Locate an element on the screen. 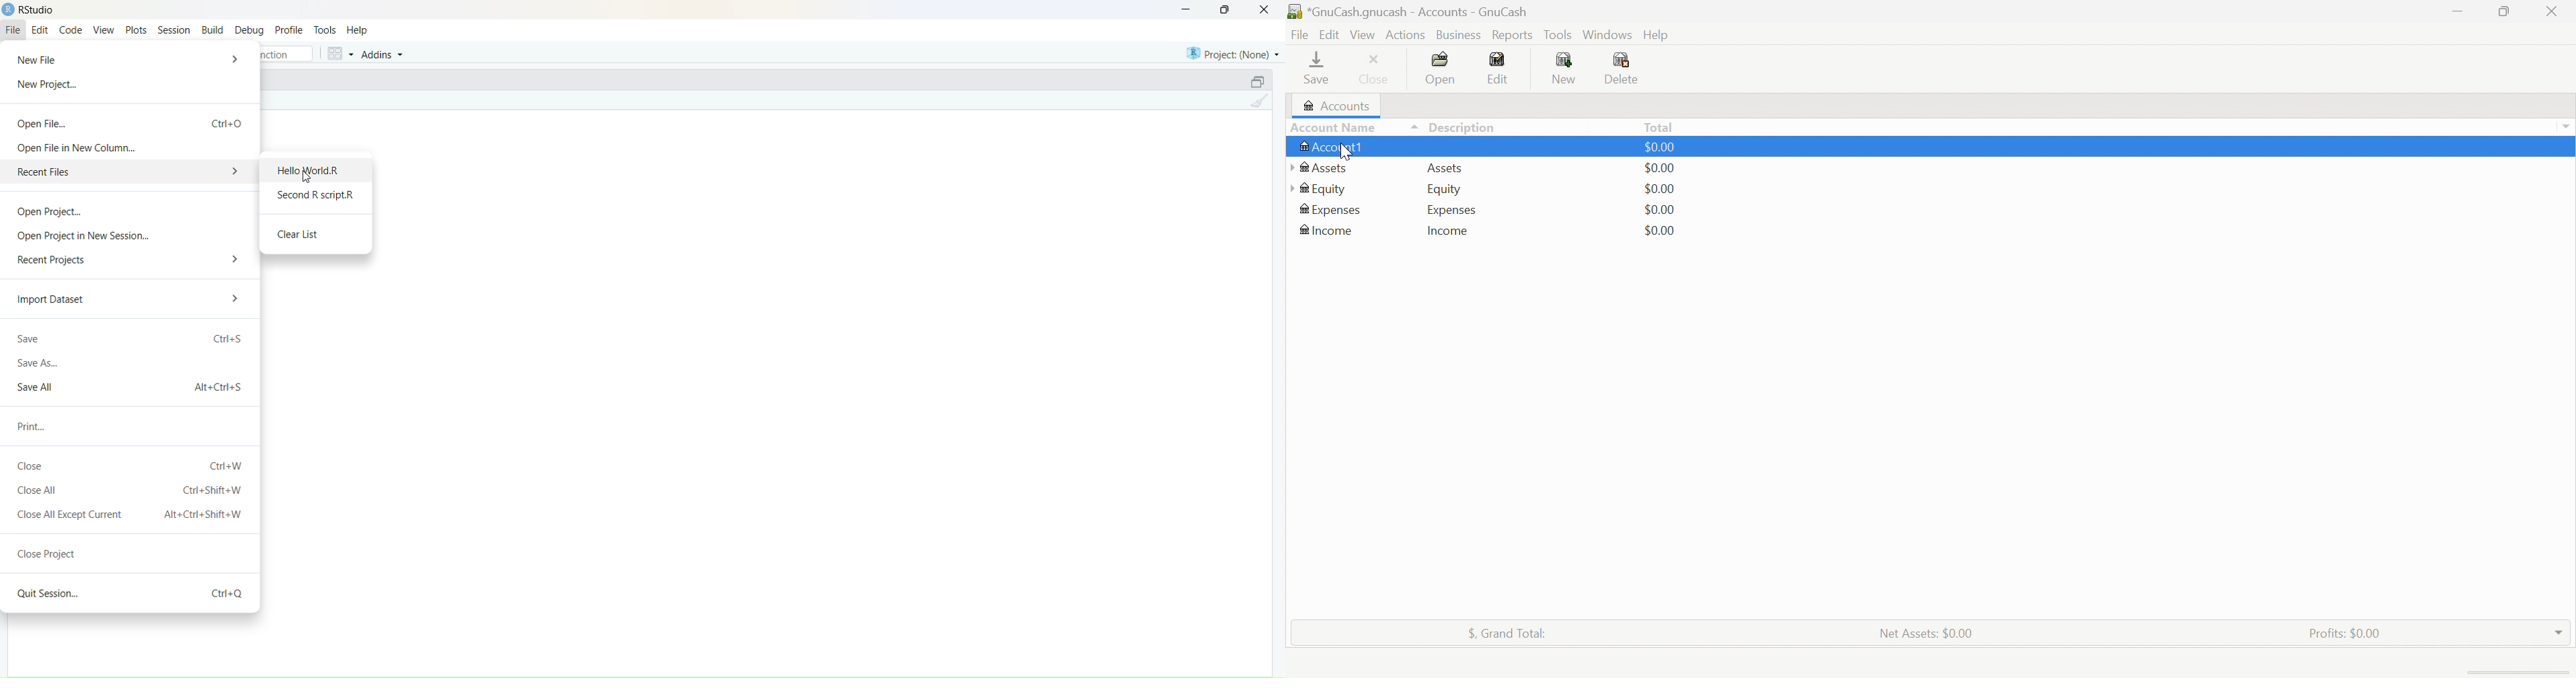 This screenshot has height=700, width=2576. View is located at coordinates (1363, 35).